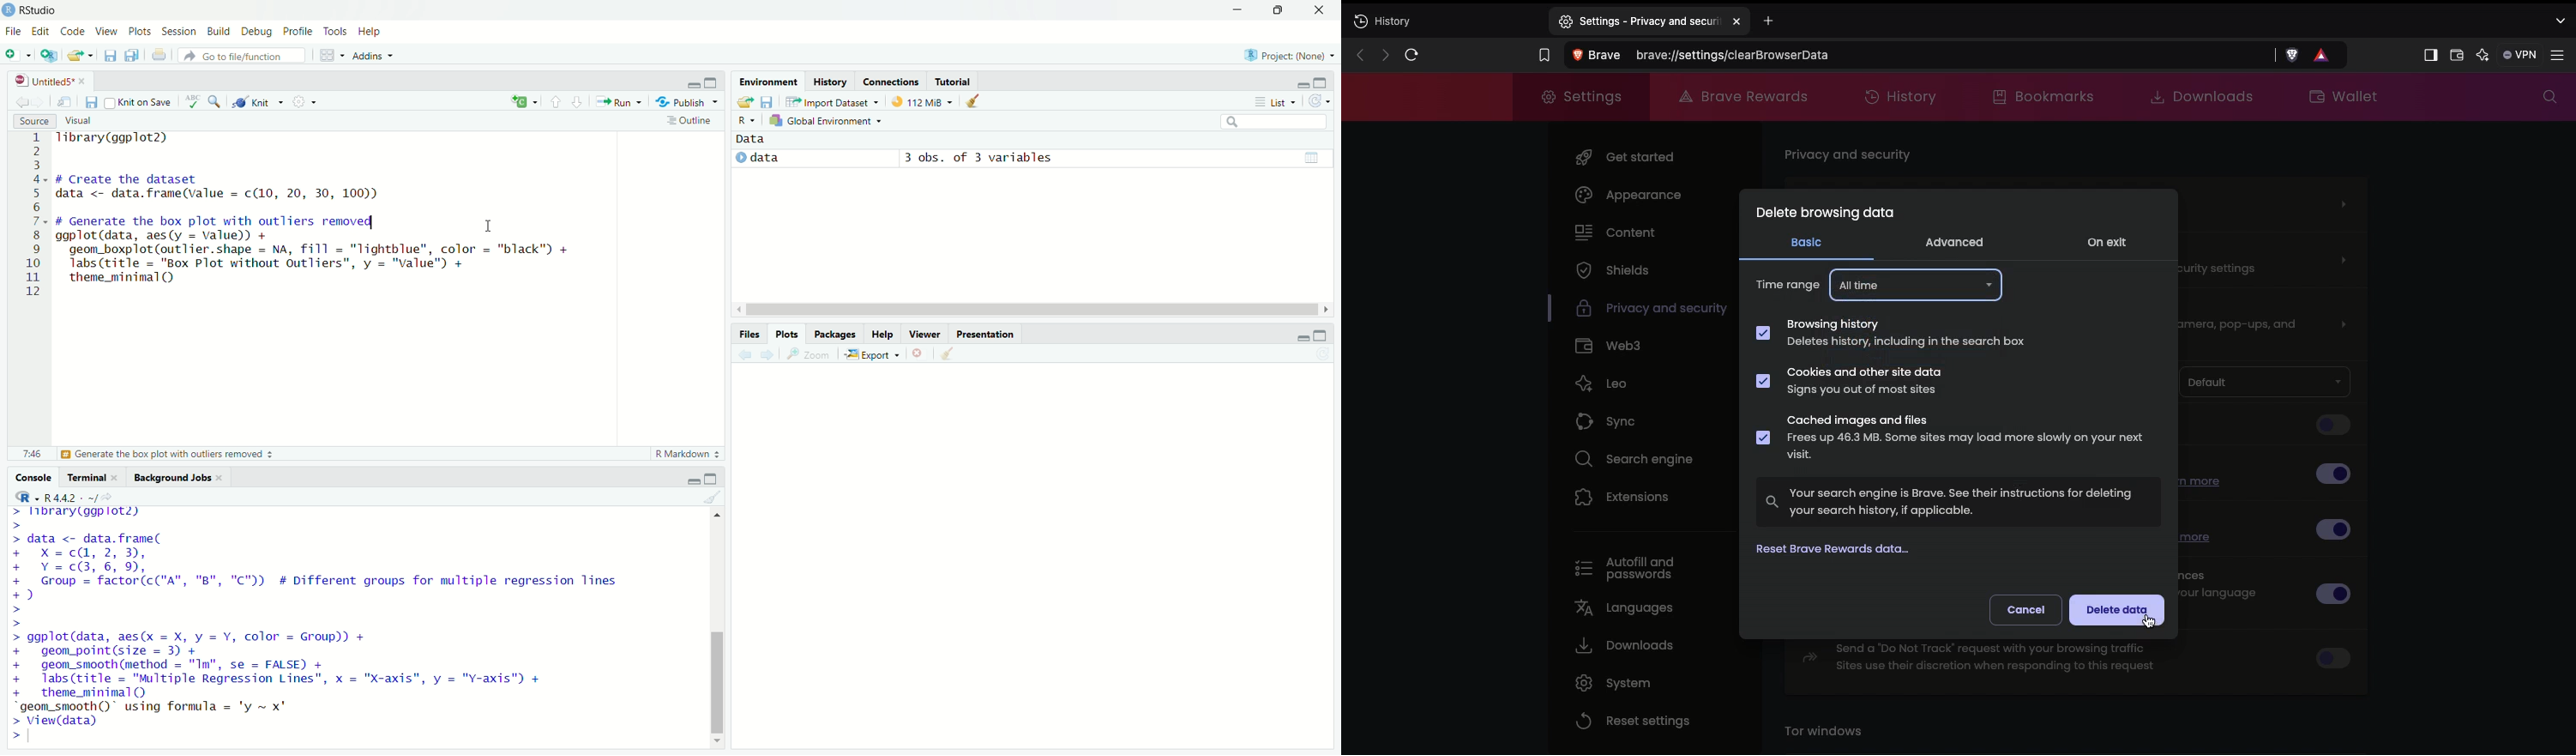  What do you see at coordinates (1621, 423) in the screenshot?
I see `Sync` at bounding box center [1621, 423].